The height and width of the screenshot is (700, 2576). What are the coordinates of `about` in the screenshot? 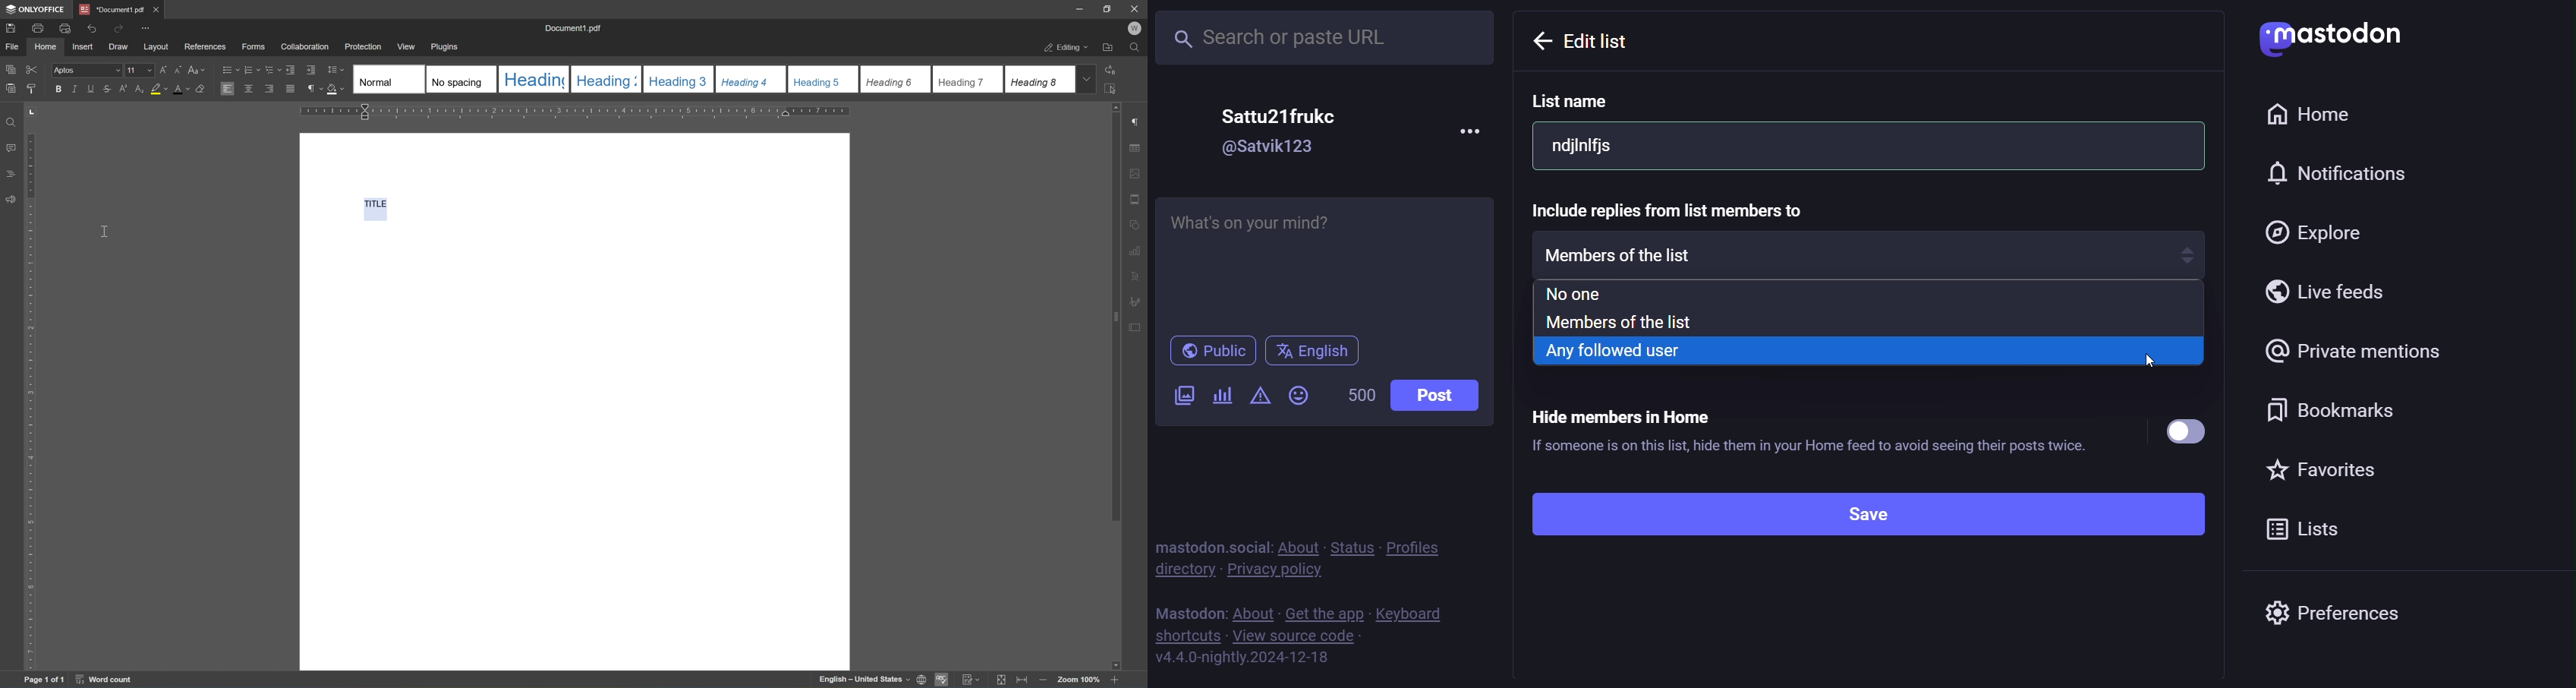 It's located at (1298, 545).